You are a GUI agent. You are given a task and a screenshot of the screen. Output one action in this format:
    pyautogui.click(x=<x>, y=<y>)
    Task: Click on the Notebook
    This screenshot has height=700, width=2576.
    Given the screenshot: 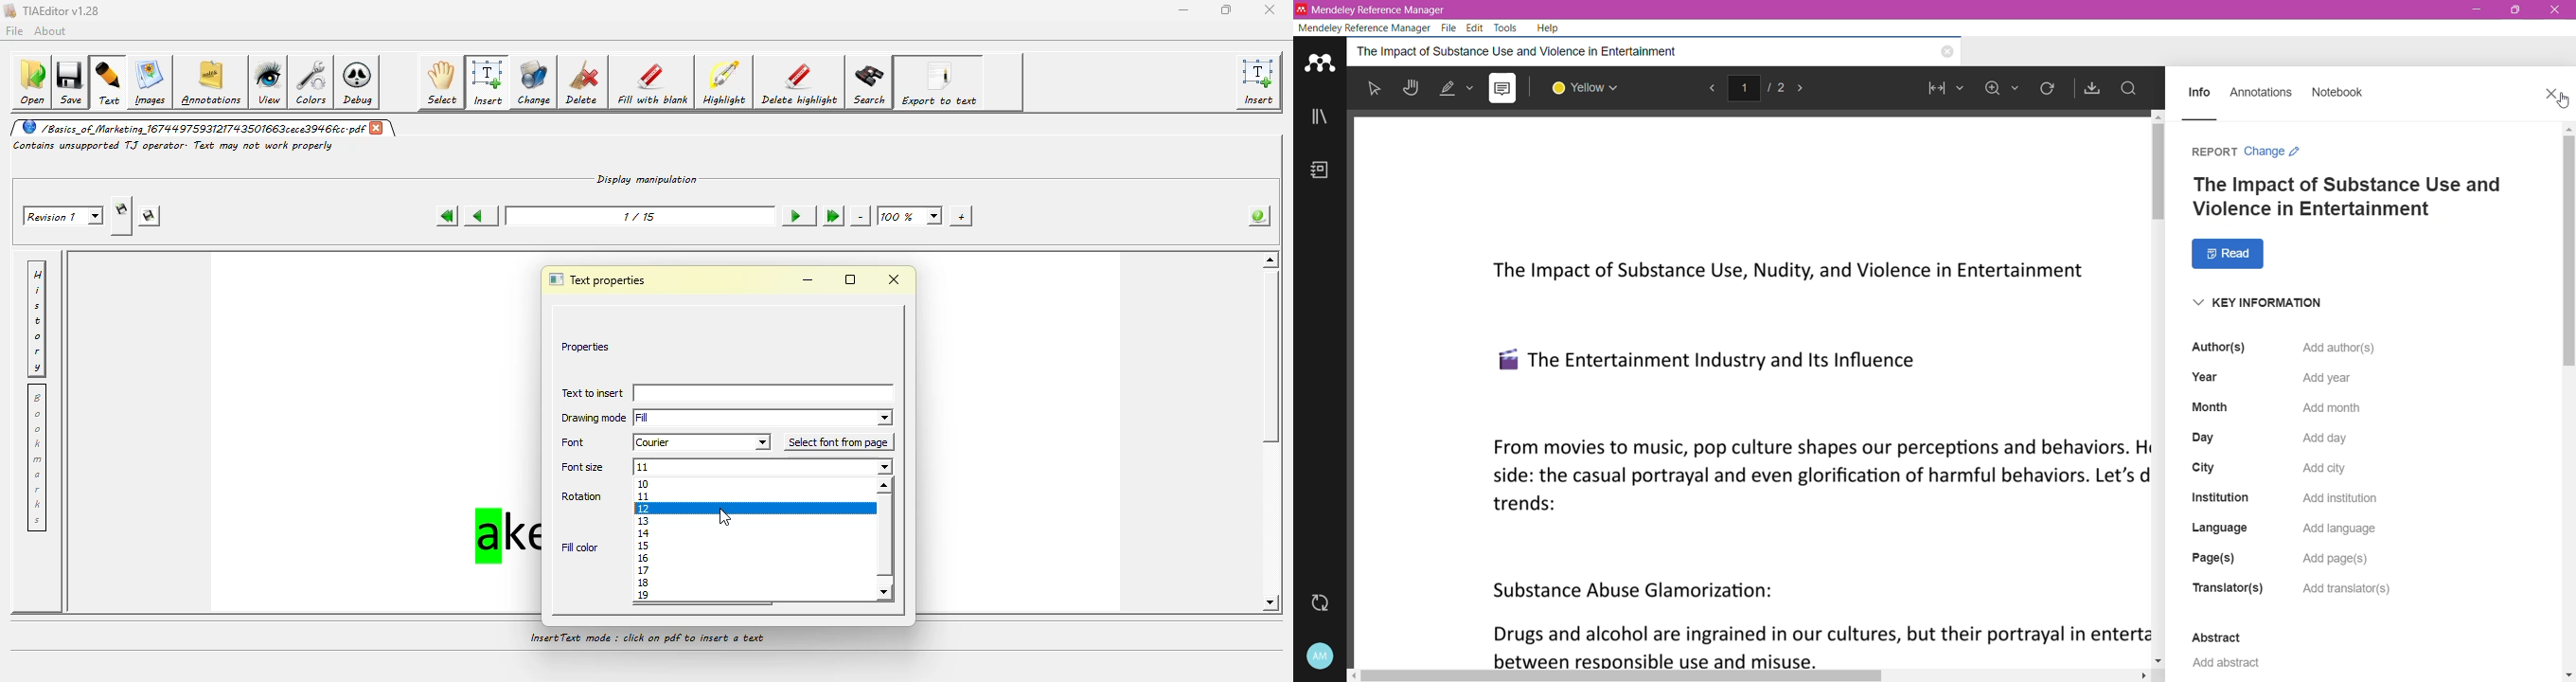 What is the action you would take?
    pyautogui.click(x=2340, y=90)
    